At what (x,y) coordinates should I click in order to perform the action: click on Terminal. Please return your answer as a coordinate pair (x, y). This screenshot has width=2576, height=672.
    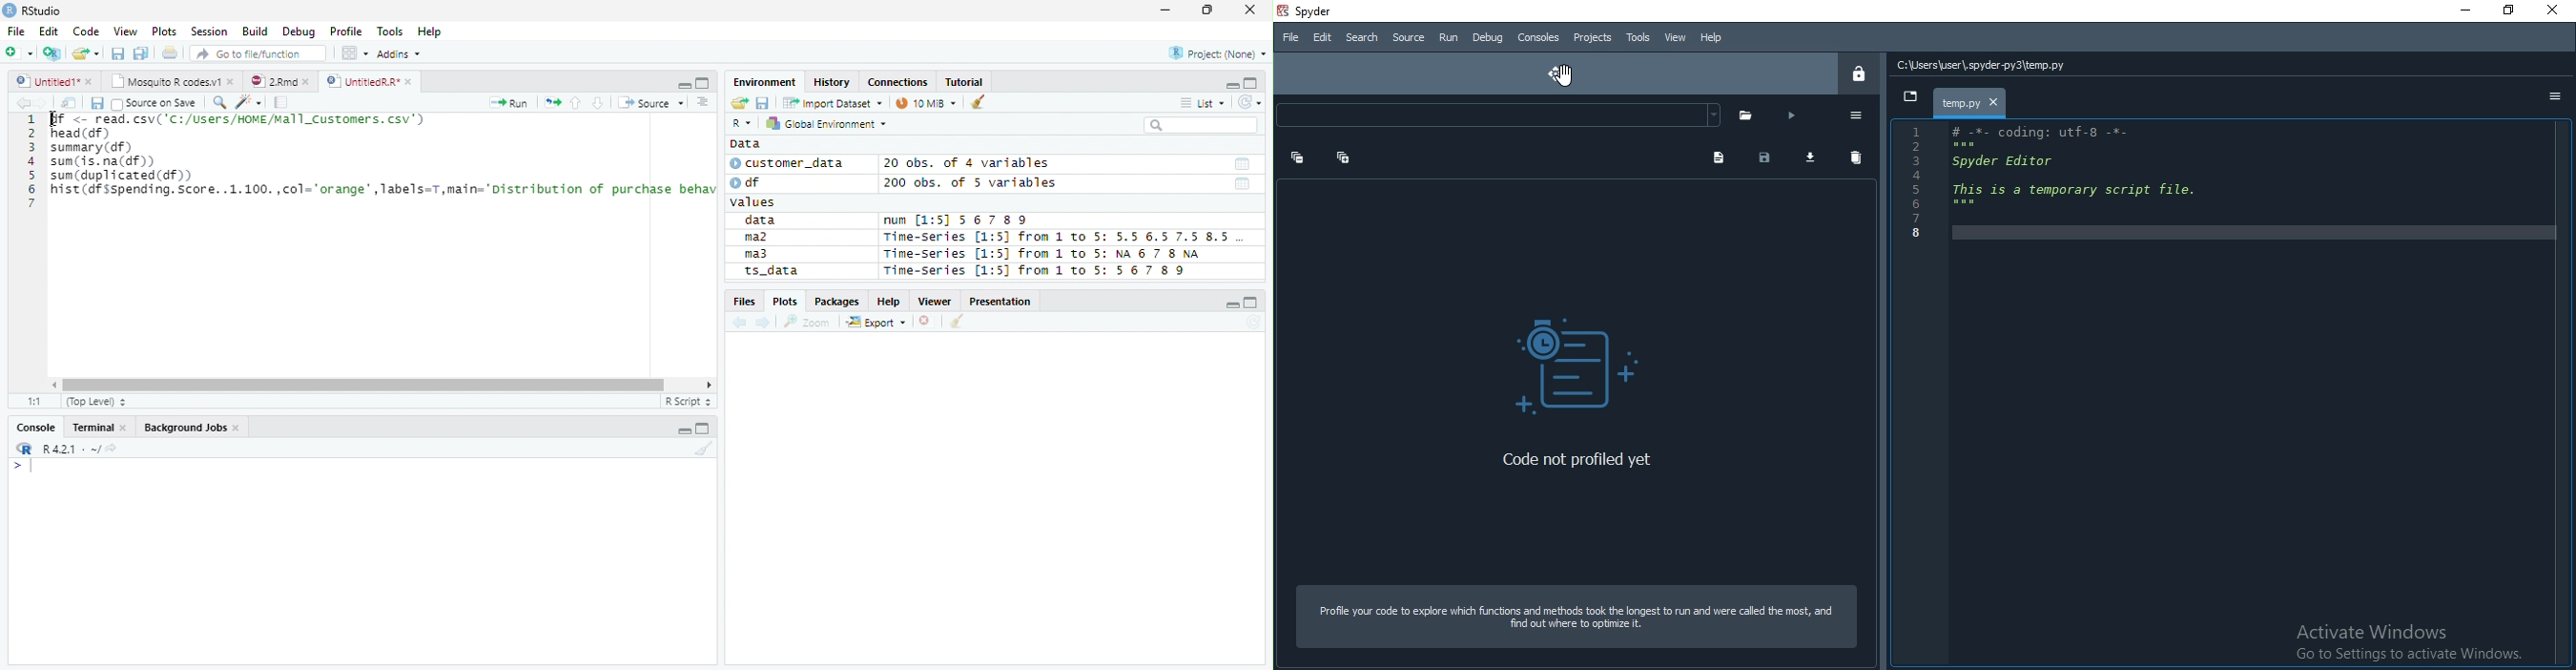
    Looking at the image, I should click on (99, 429).